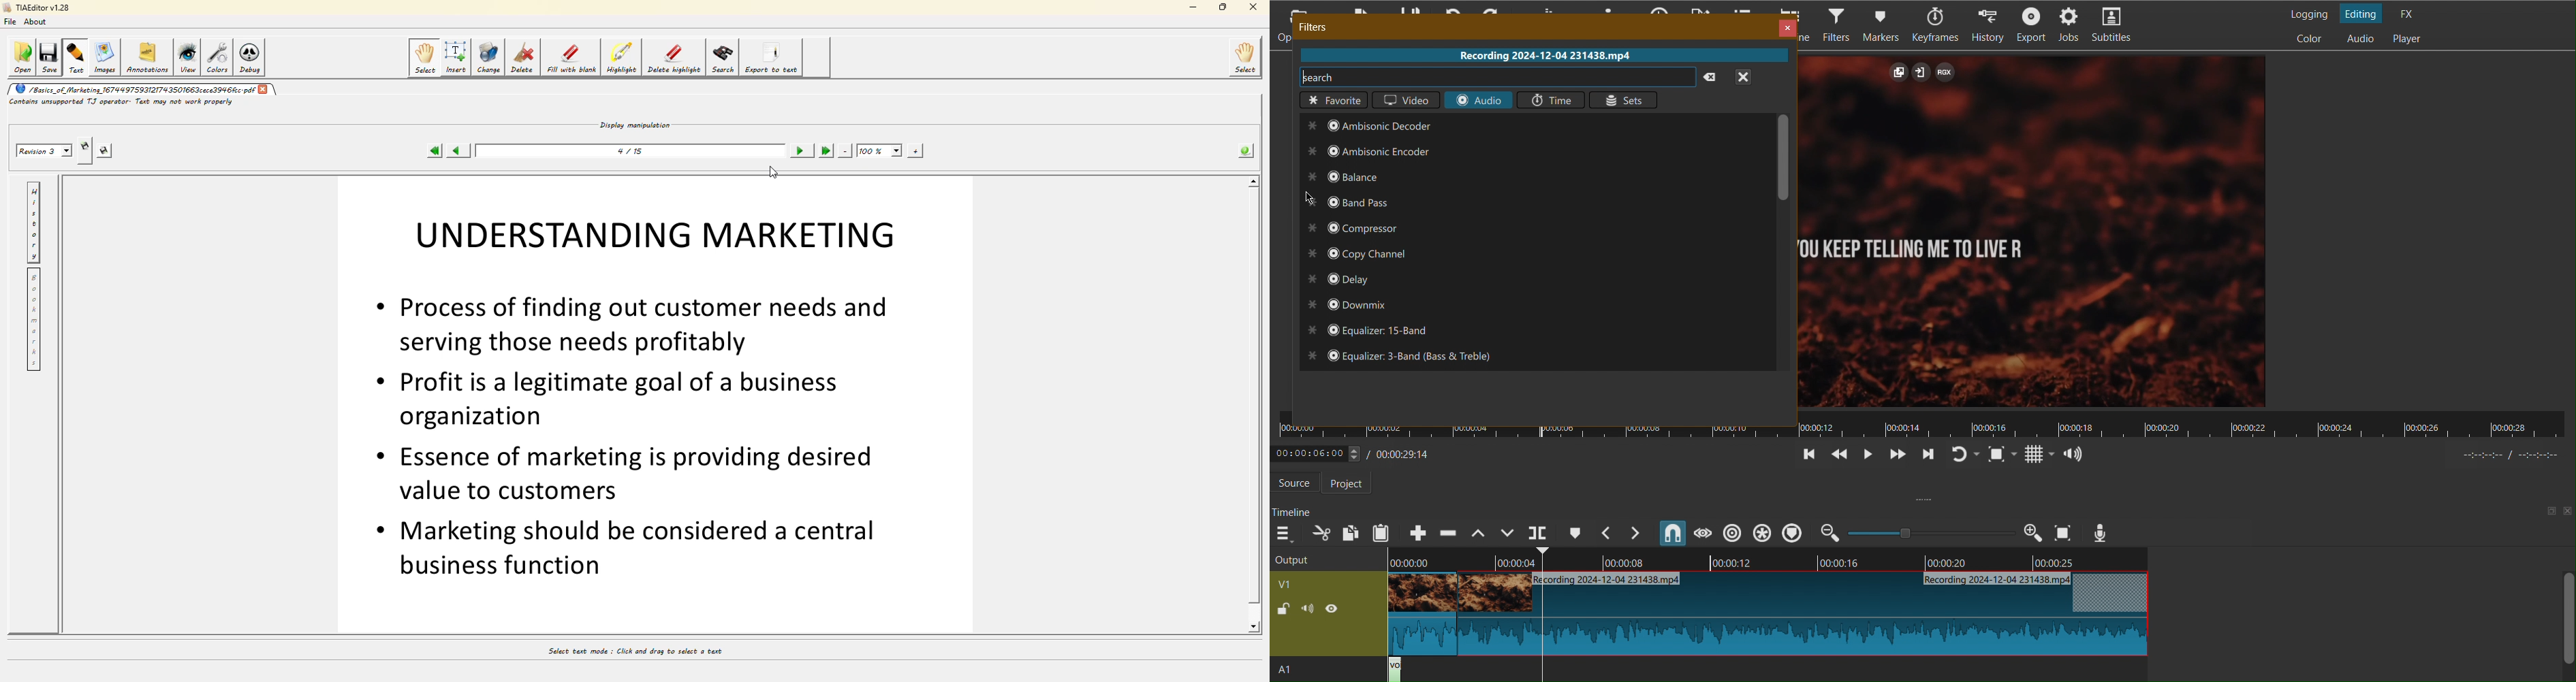 The width and height of the screenshot is (2576, 700). What do you see at coordinates (2568, 512) in the screenshot?
I see `close` at bounding box center [2568, 512].